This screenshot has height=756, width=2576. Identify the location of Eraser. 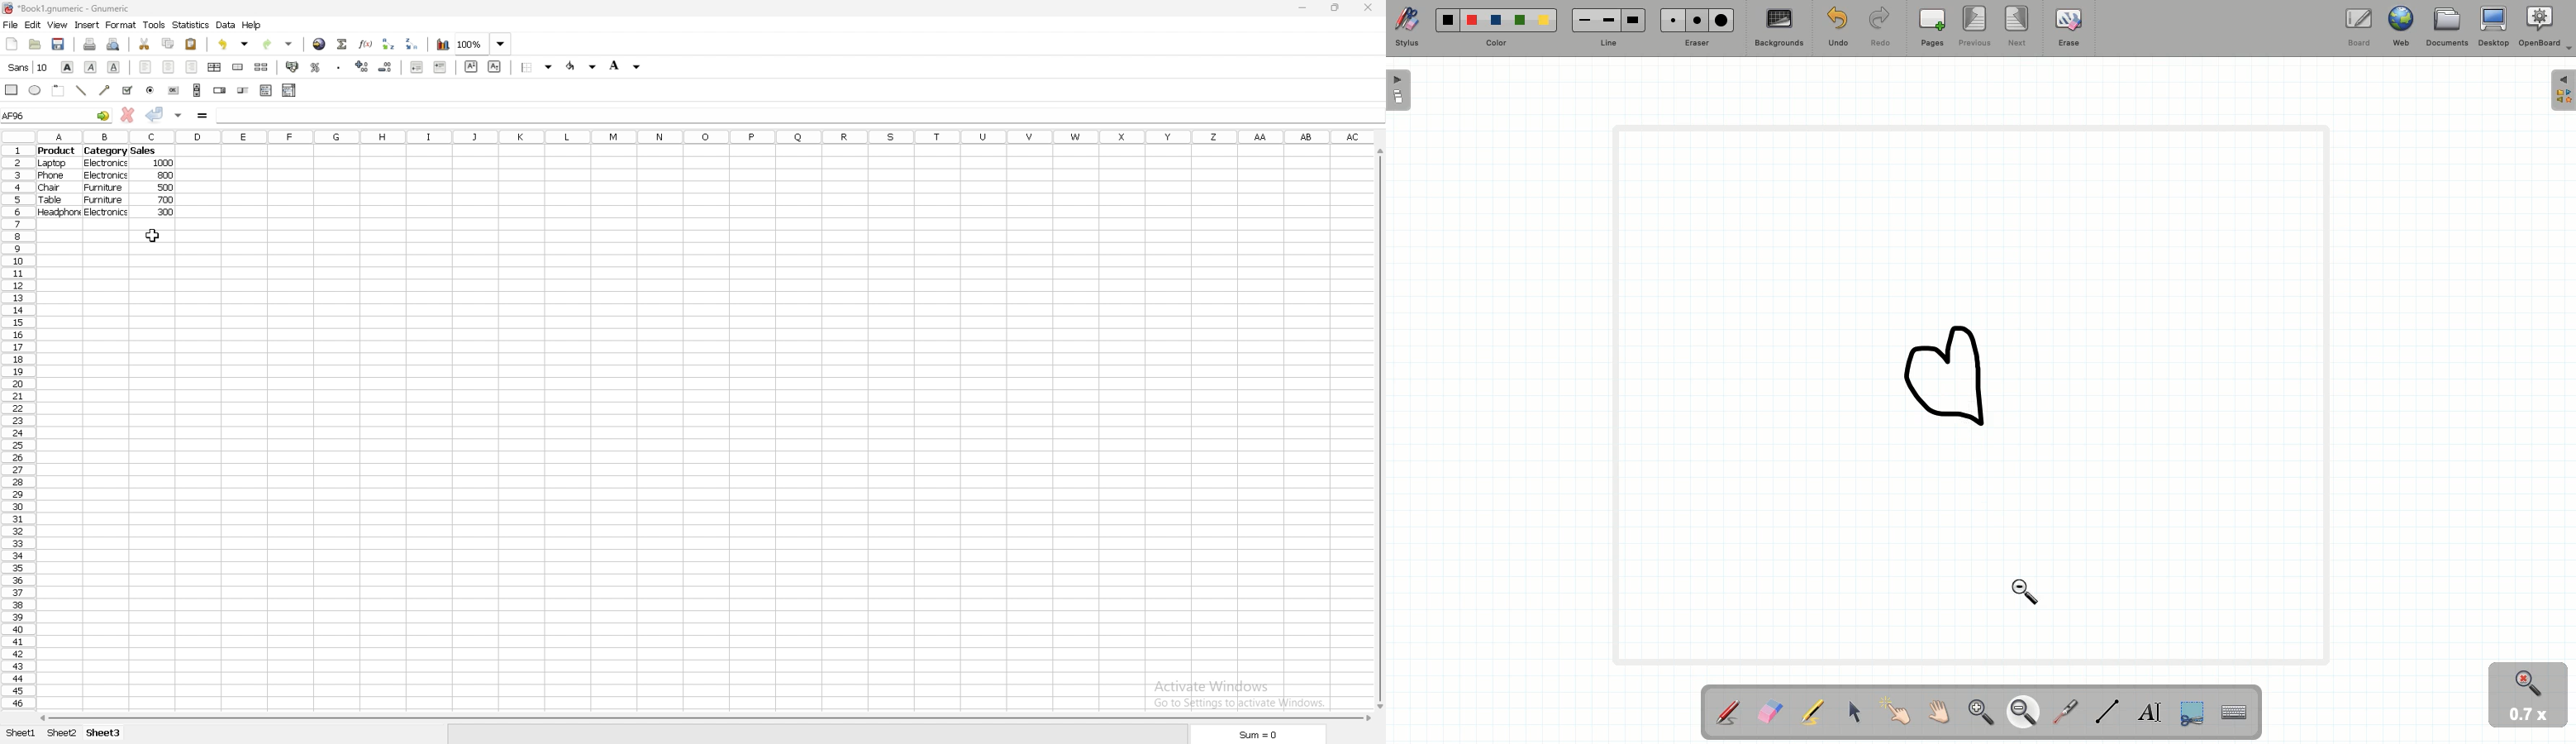
(1769, 712).